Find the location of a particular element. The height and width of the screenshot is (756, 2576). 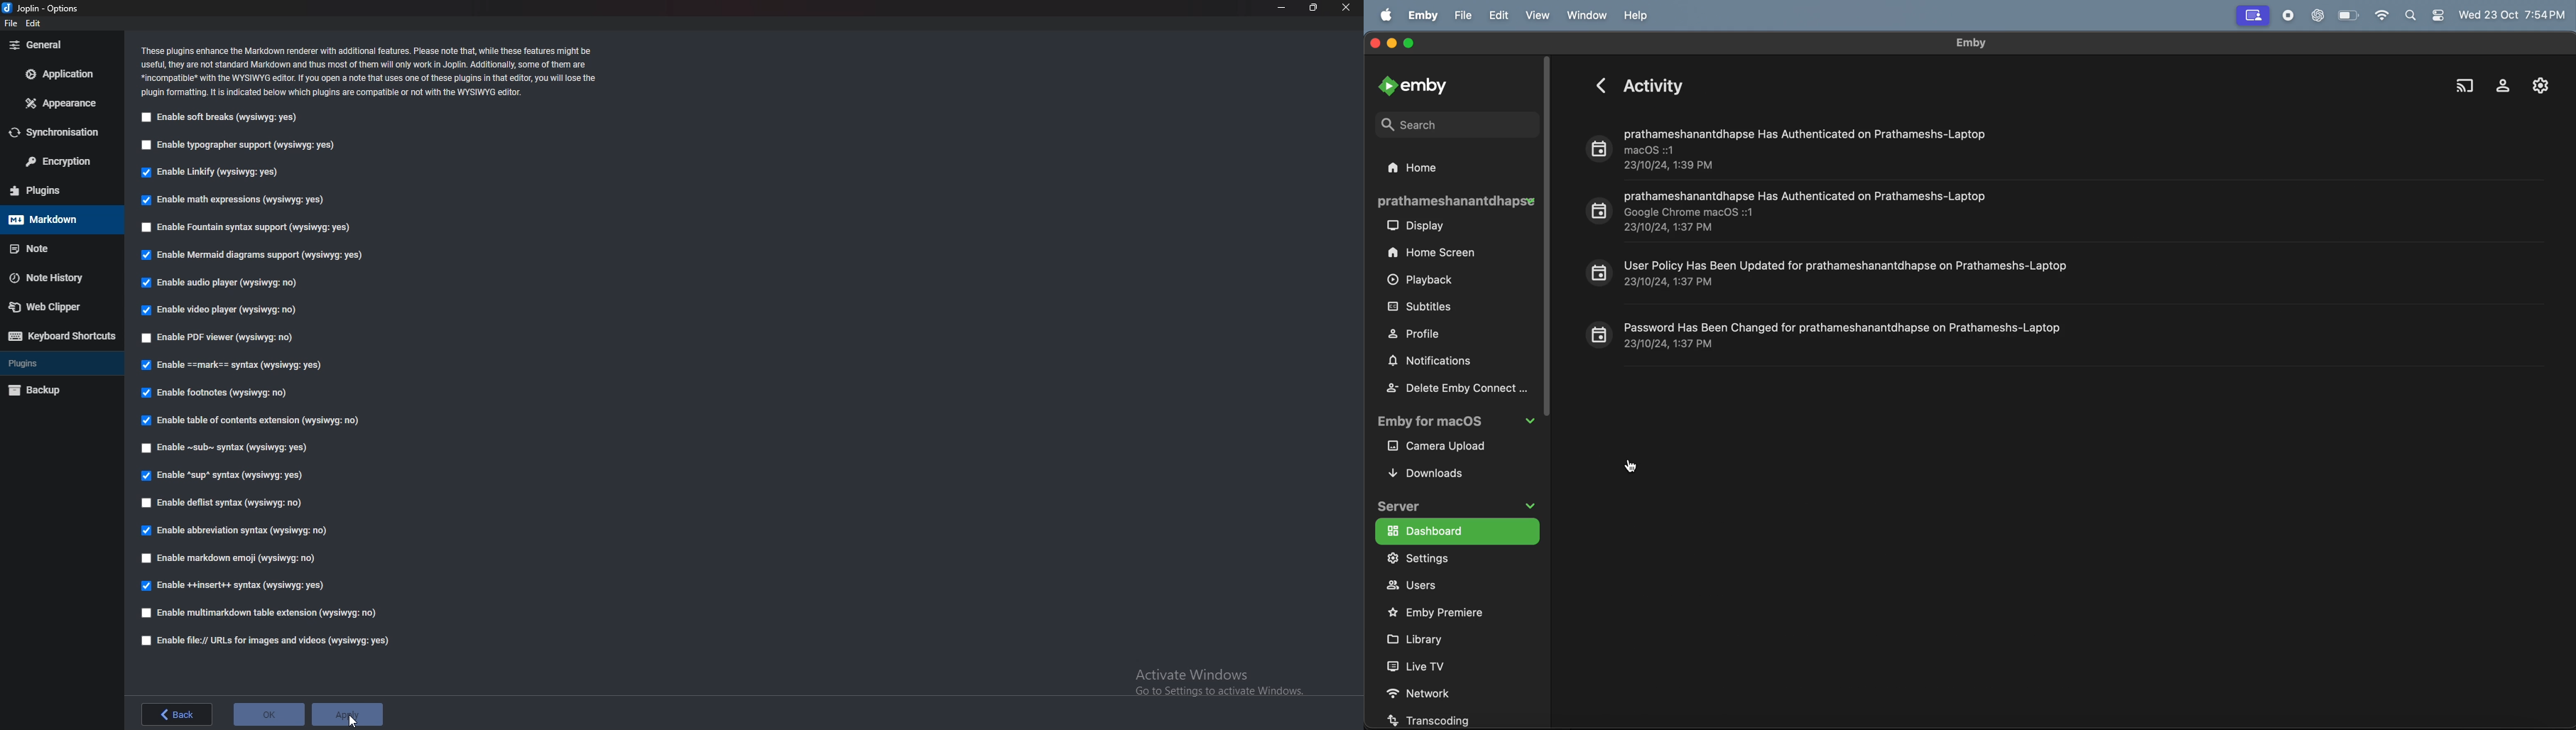

Appearance is located at coordinates (60, 103).